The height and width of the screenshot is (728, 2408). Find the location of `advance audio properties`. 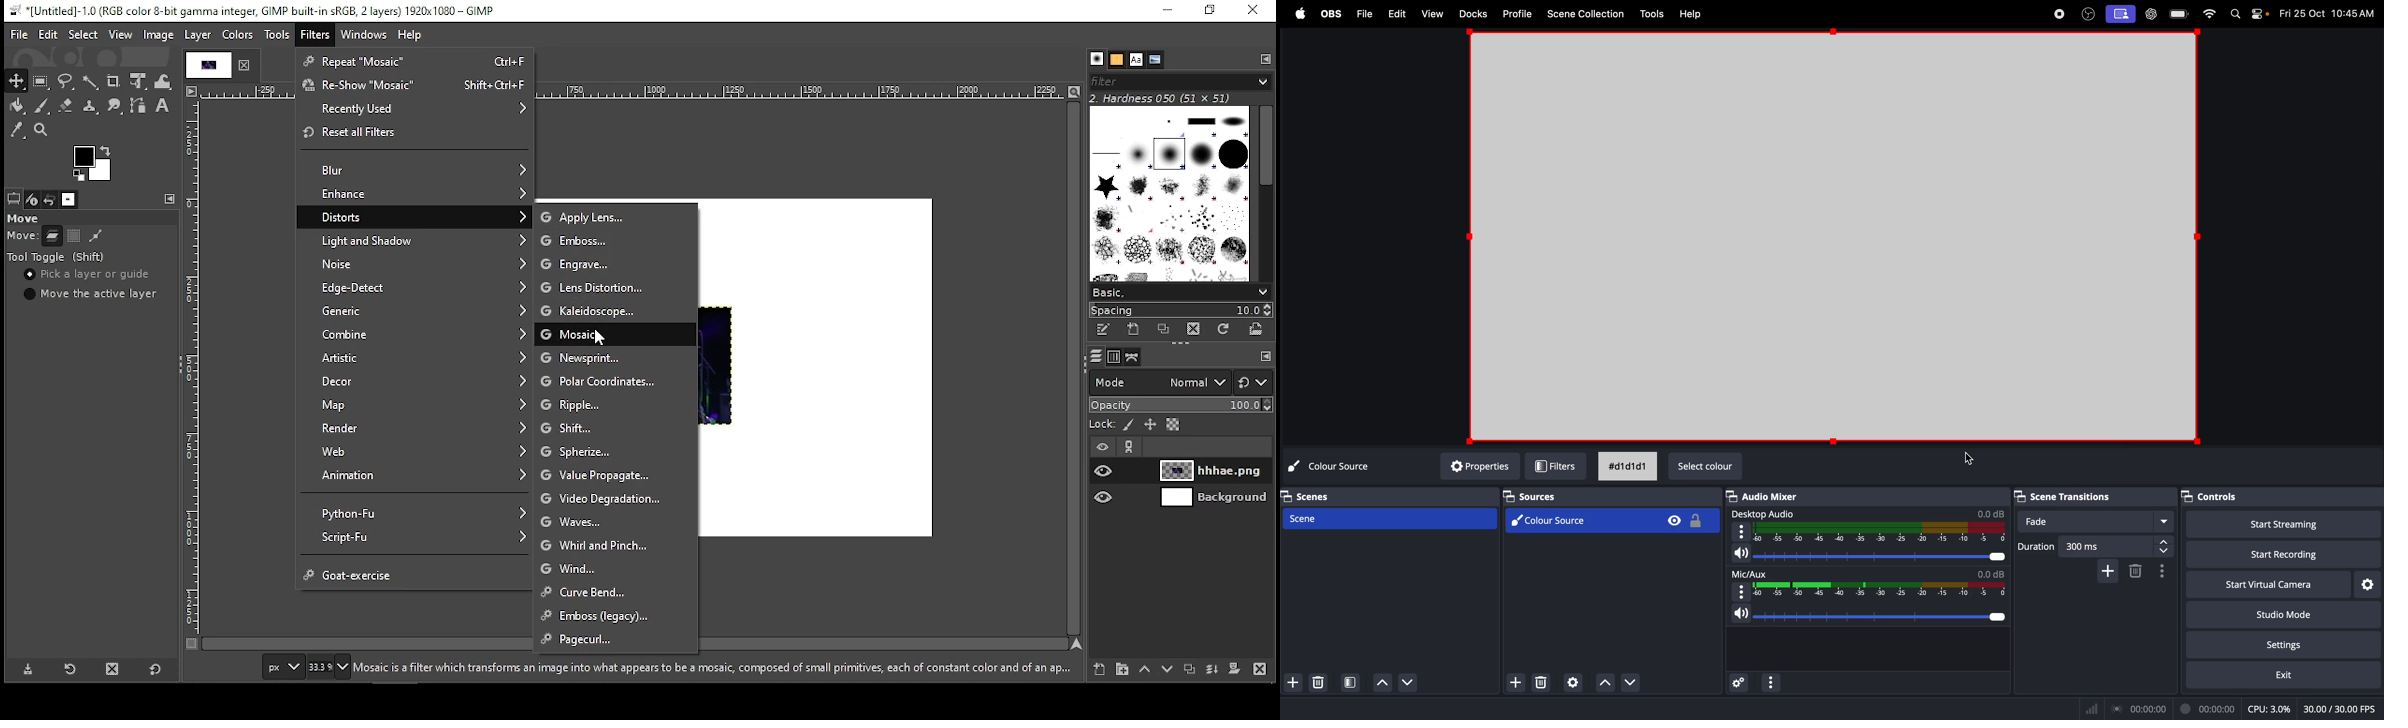

advance audio properties is located at coordinates (1740, 683).